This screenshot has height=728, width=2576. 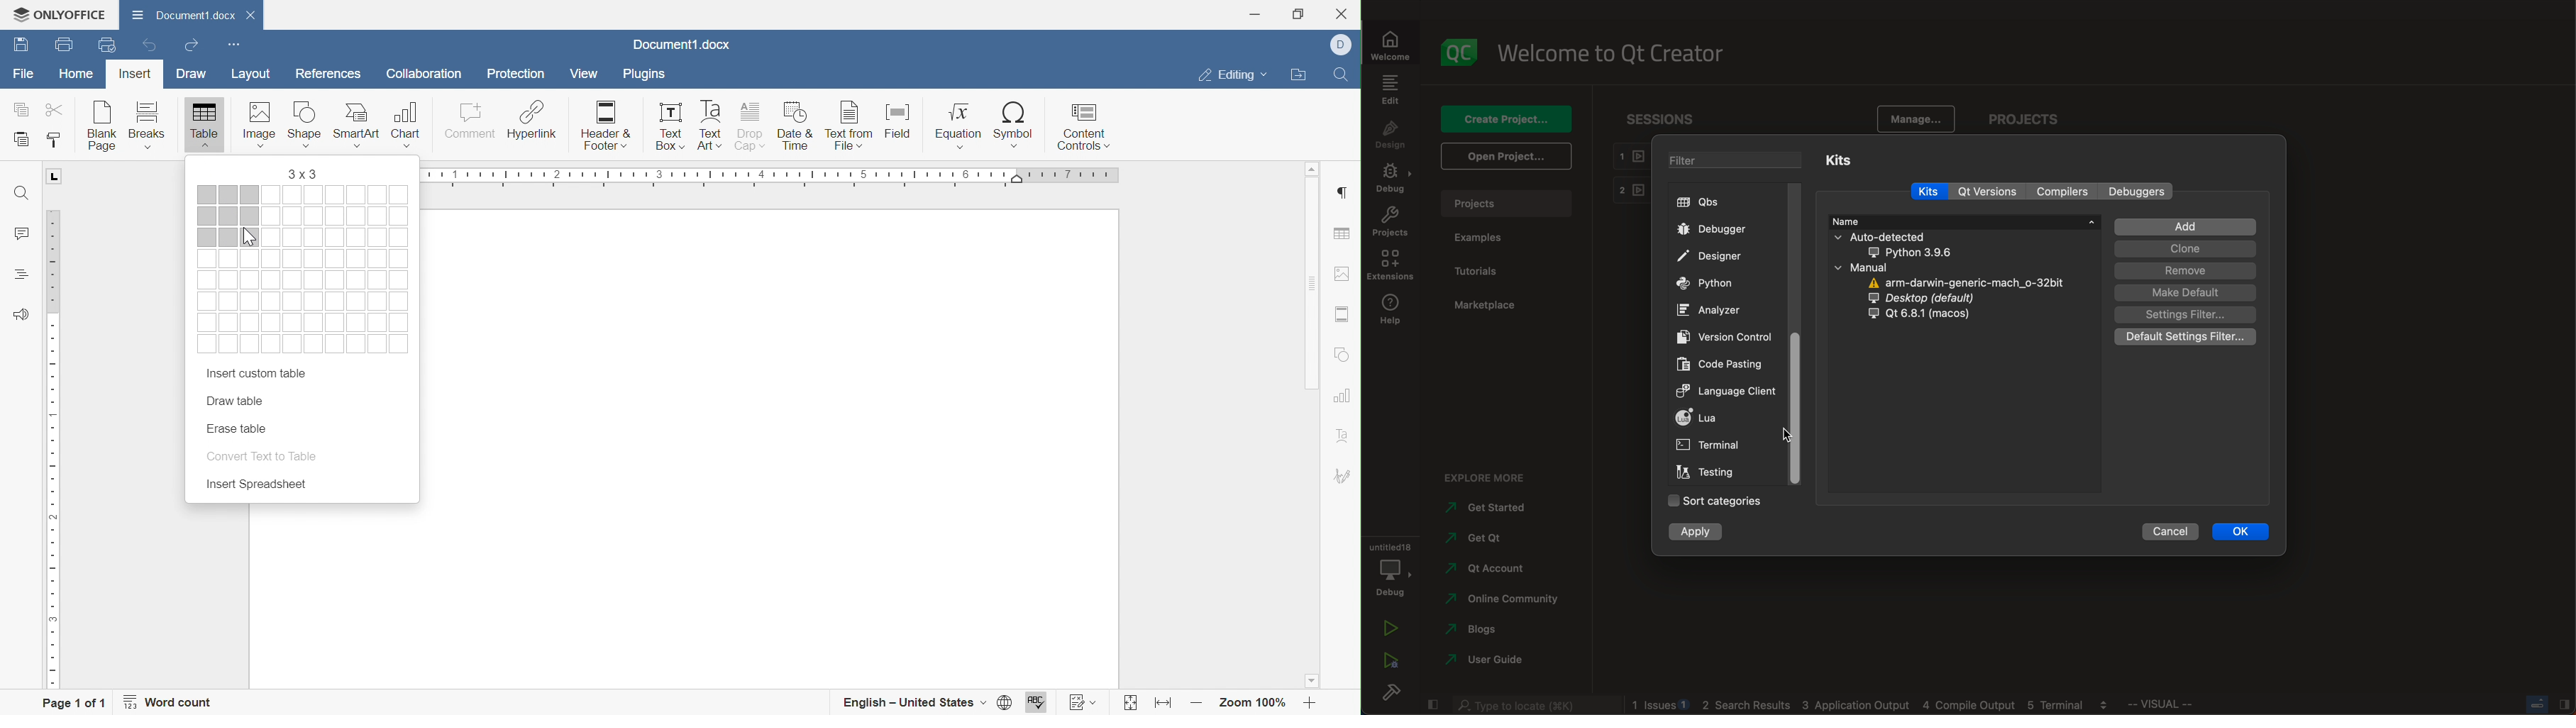 What do you see at coordinates (21, 43) in the screenshot?
I see `Save` at bounding box center [21, 43].